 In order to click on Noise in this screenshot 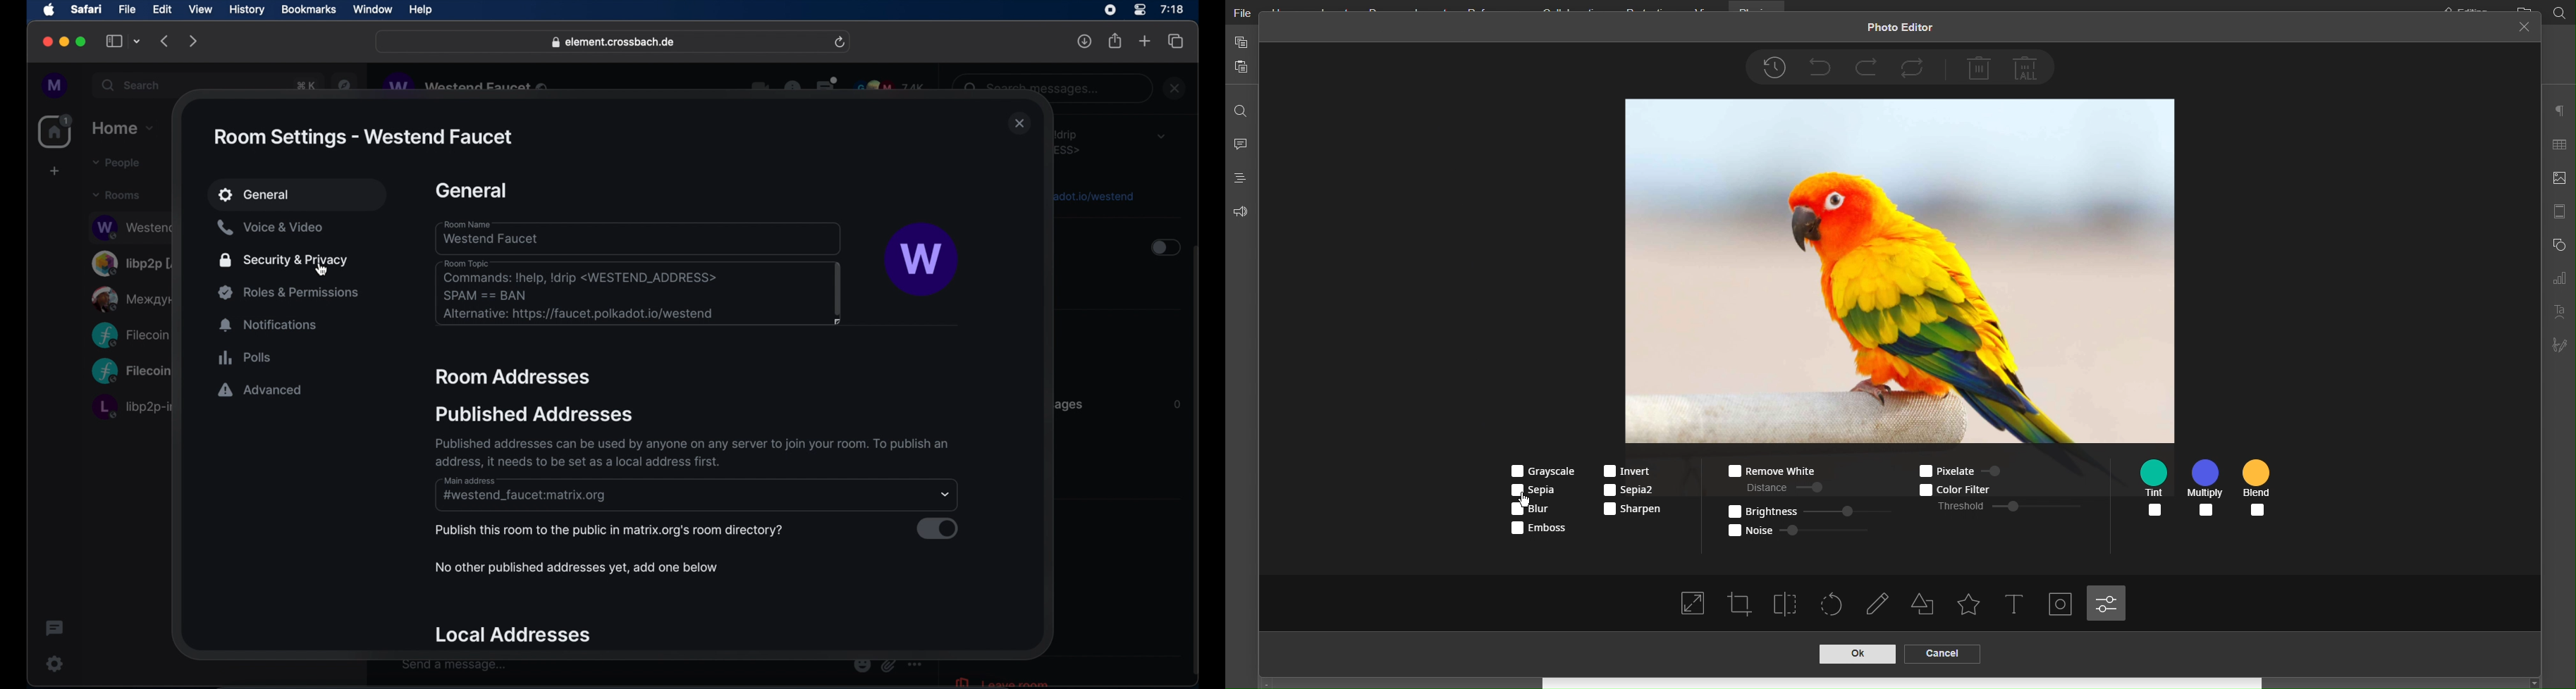, I will do `click(1801, 528)`.